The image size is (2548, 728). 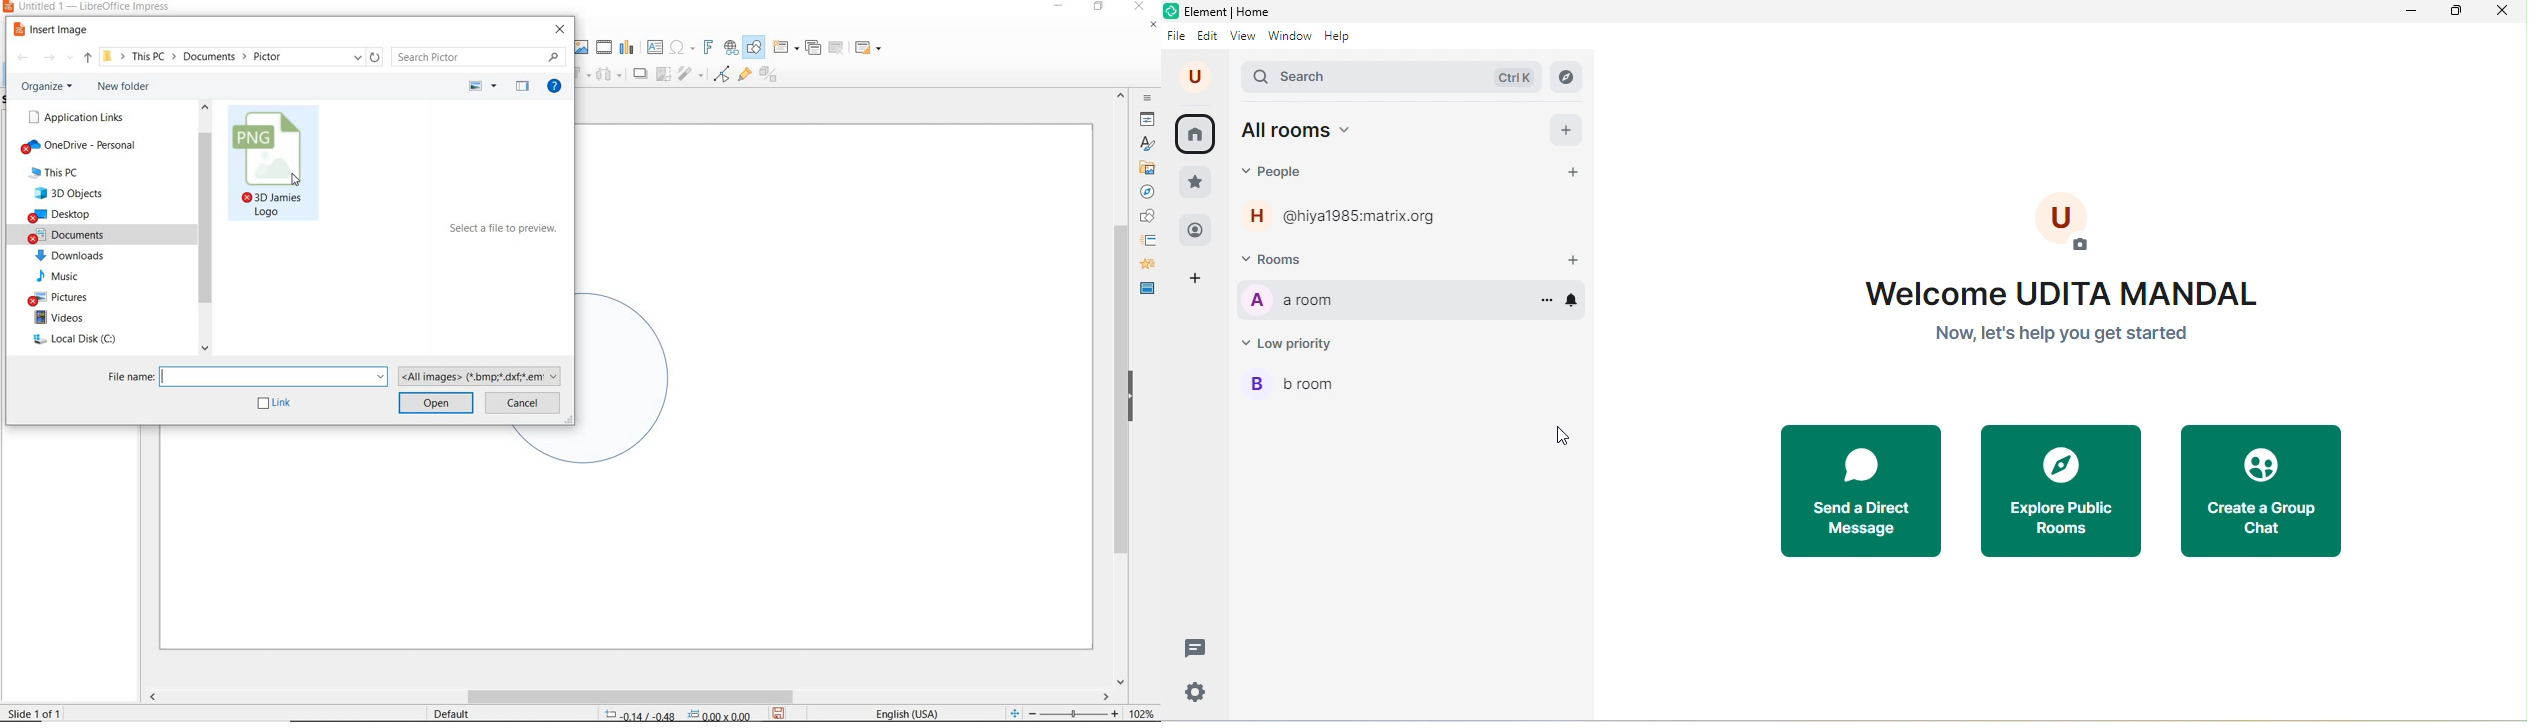 What do you see at coordinates (1148, 145) in the screenshot?
I see `styles` at bounding box center [1148, 145].